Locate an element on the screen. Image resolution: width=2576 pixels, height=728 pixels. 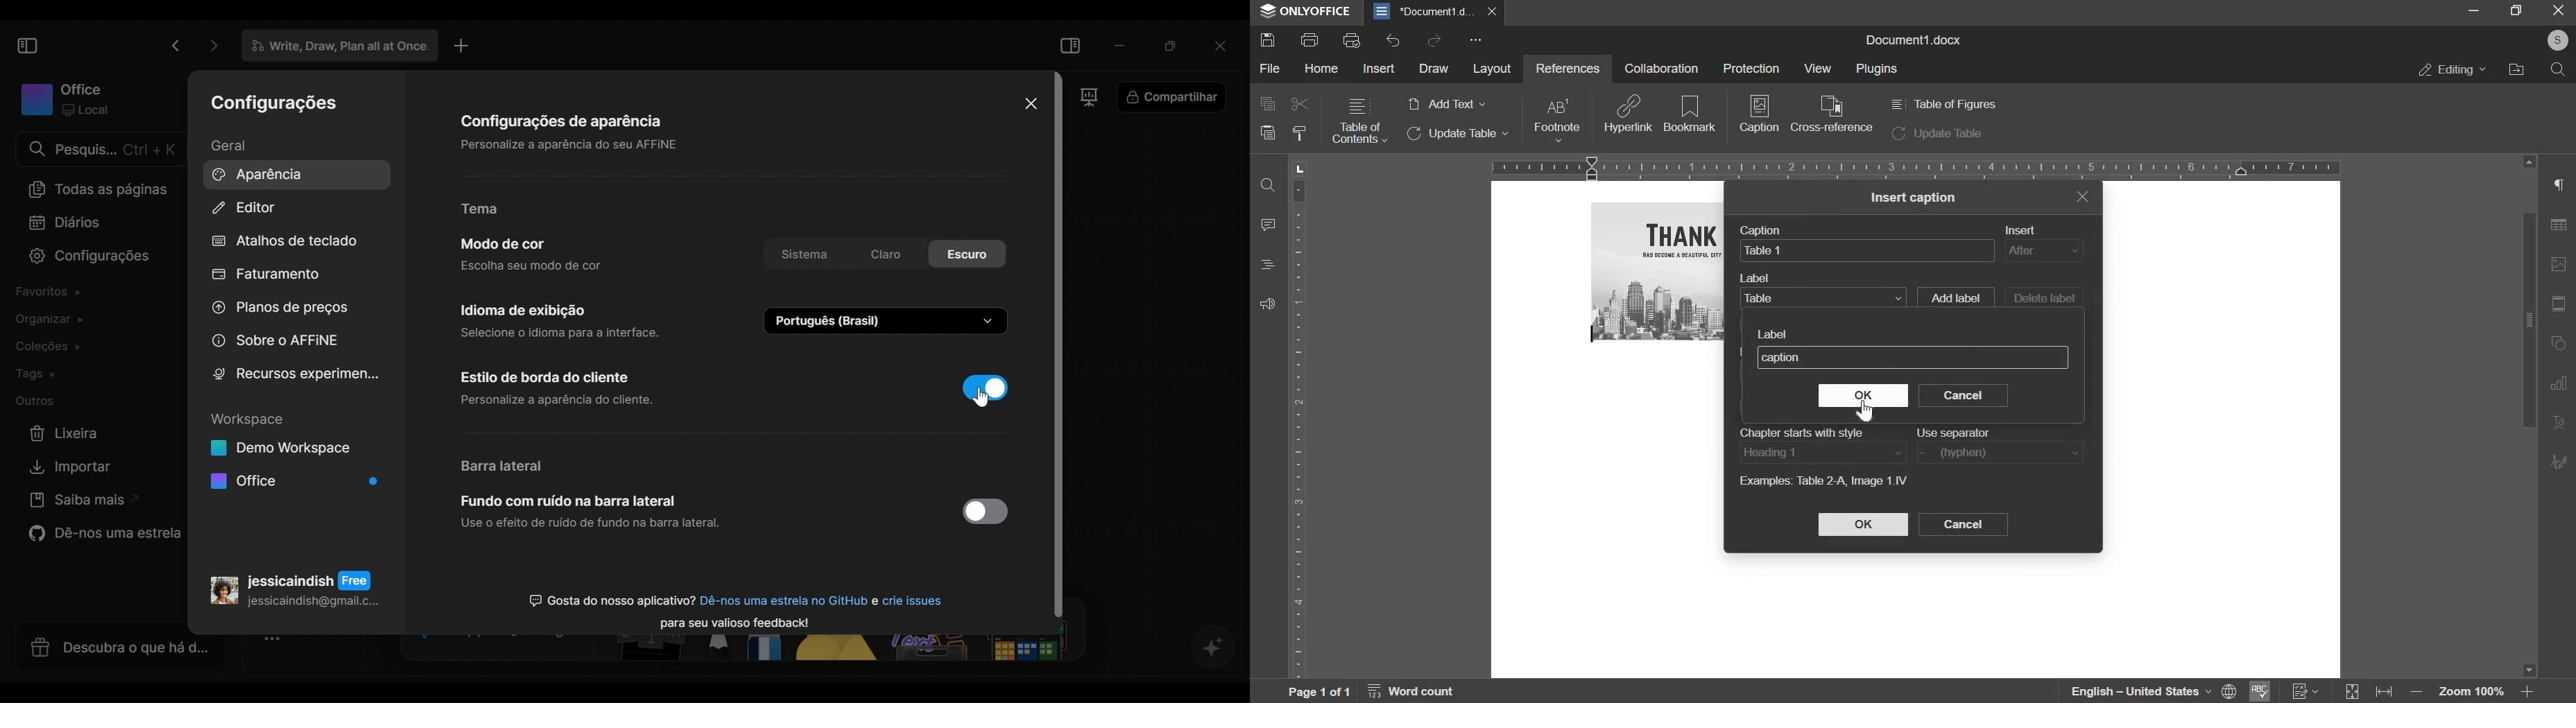
table of figures is located at coordinates (1942, 104).